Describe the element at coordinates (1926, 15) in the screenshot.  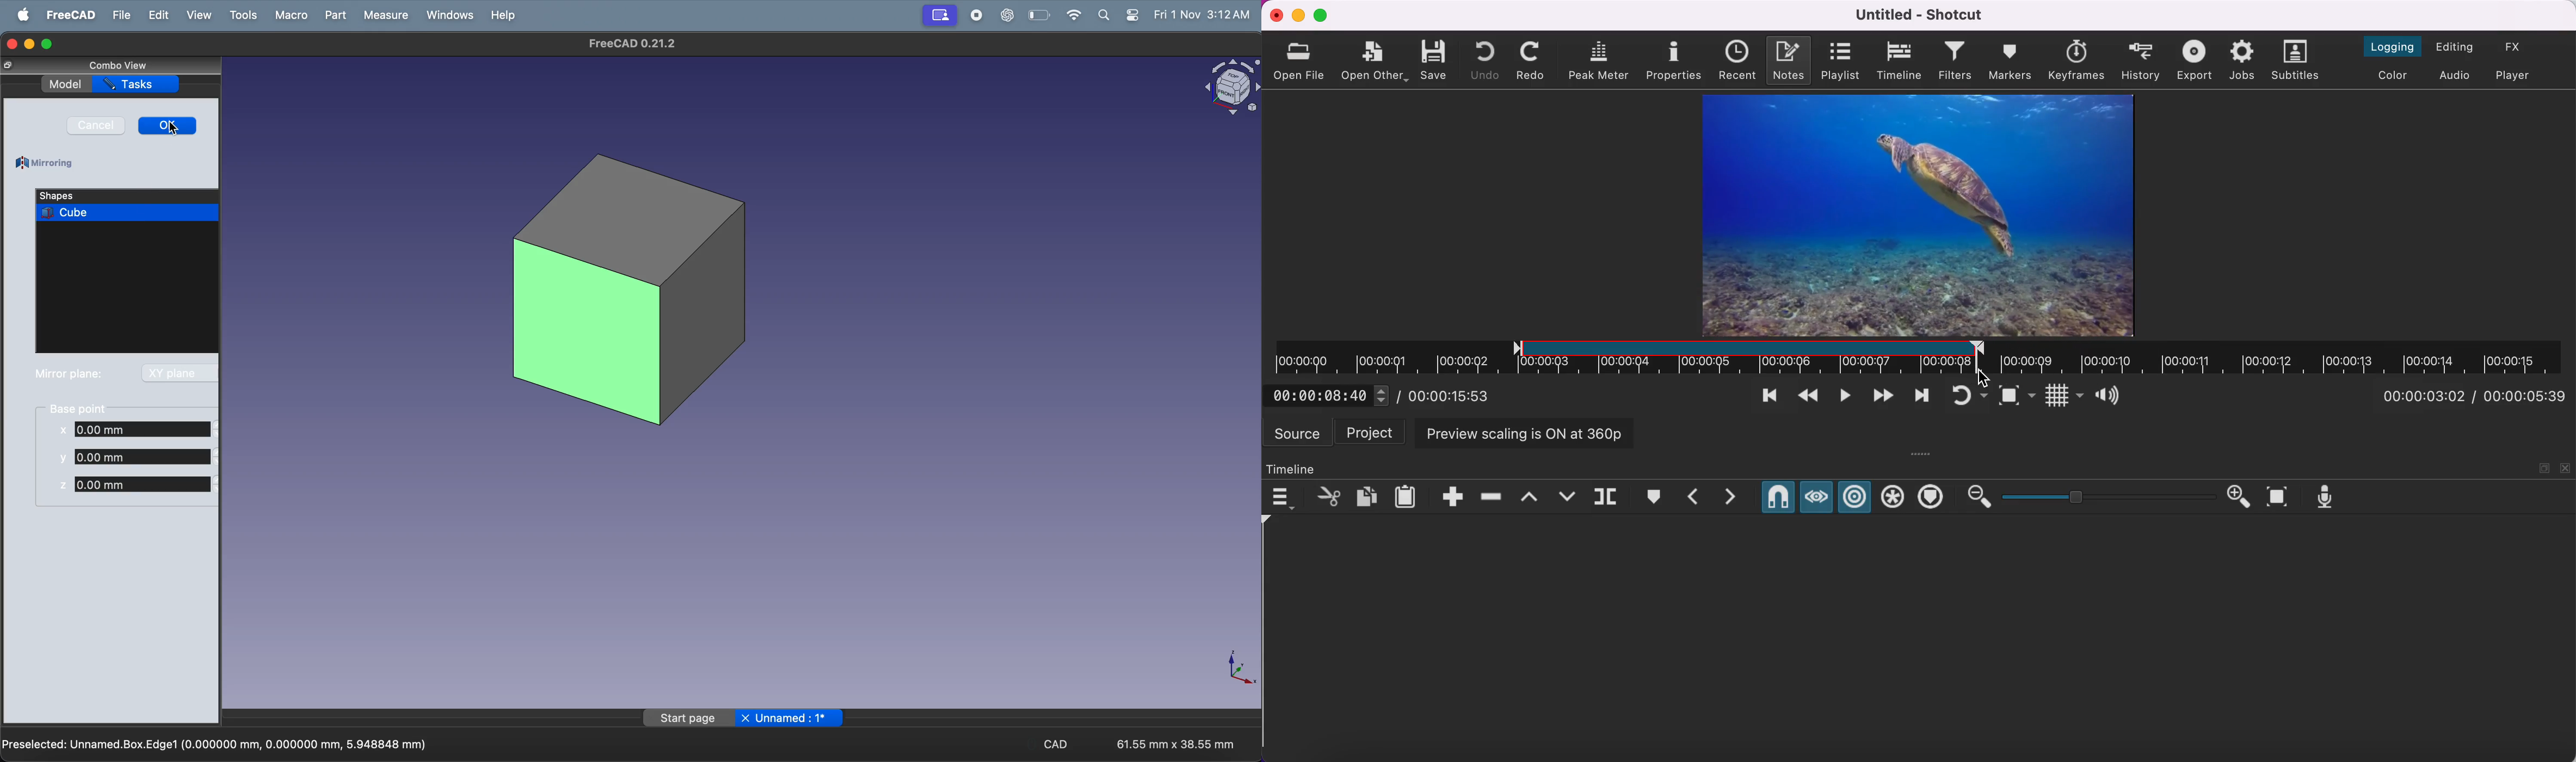
I see `title` at that location.